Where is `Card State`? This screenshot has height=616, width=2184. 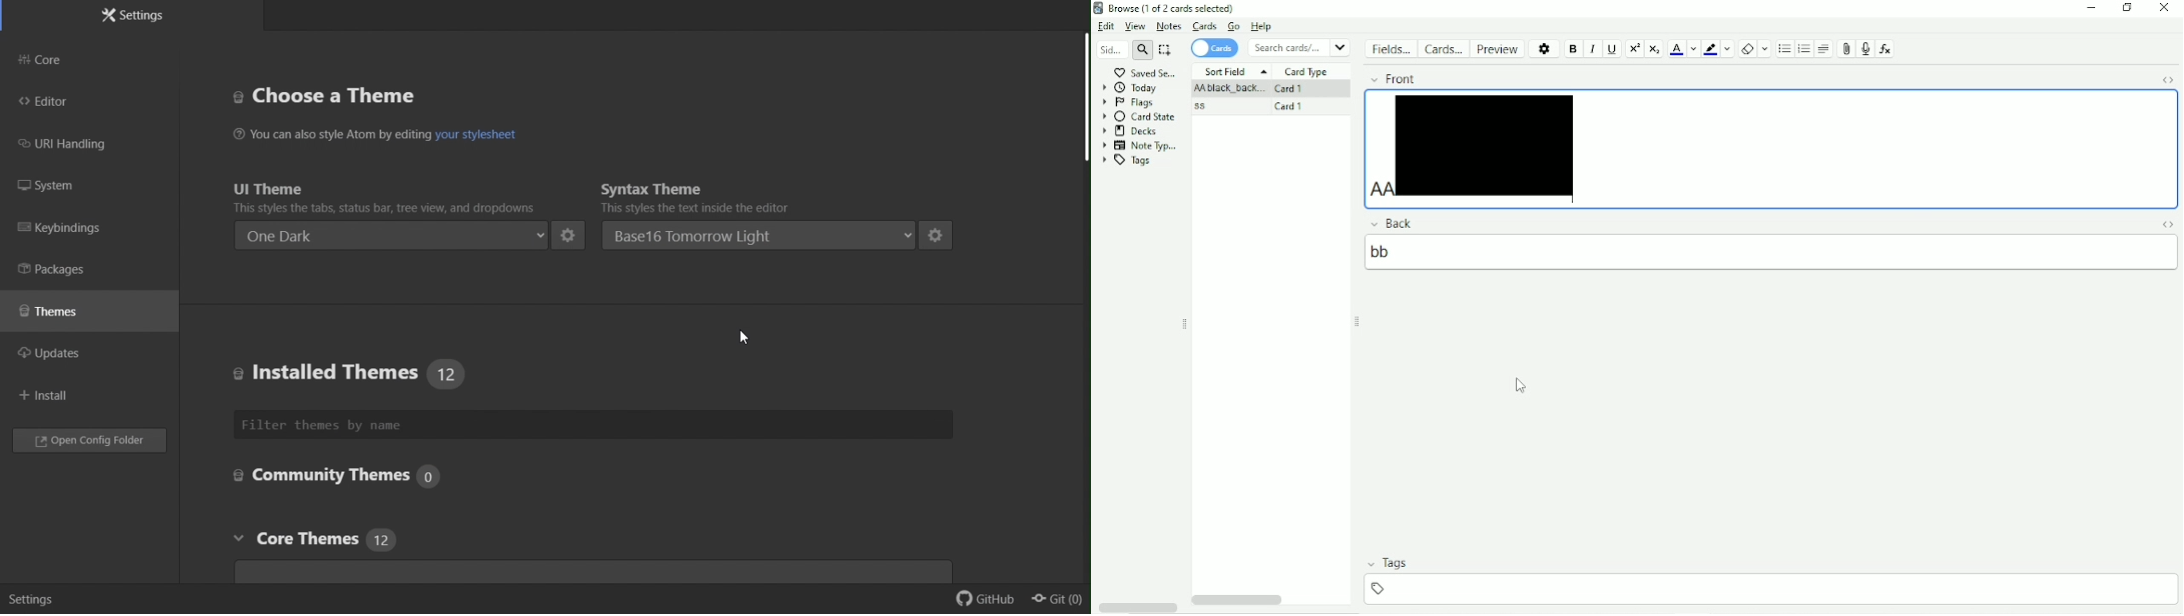 Card State is located at coordinates (1139, 116).